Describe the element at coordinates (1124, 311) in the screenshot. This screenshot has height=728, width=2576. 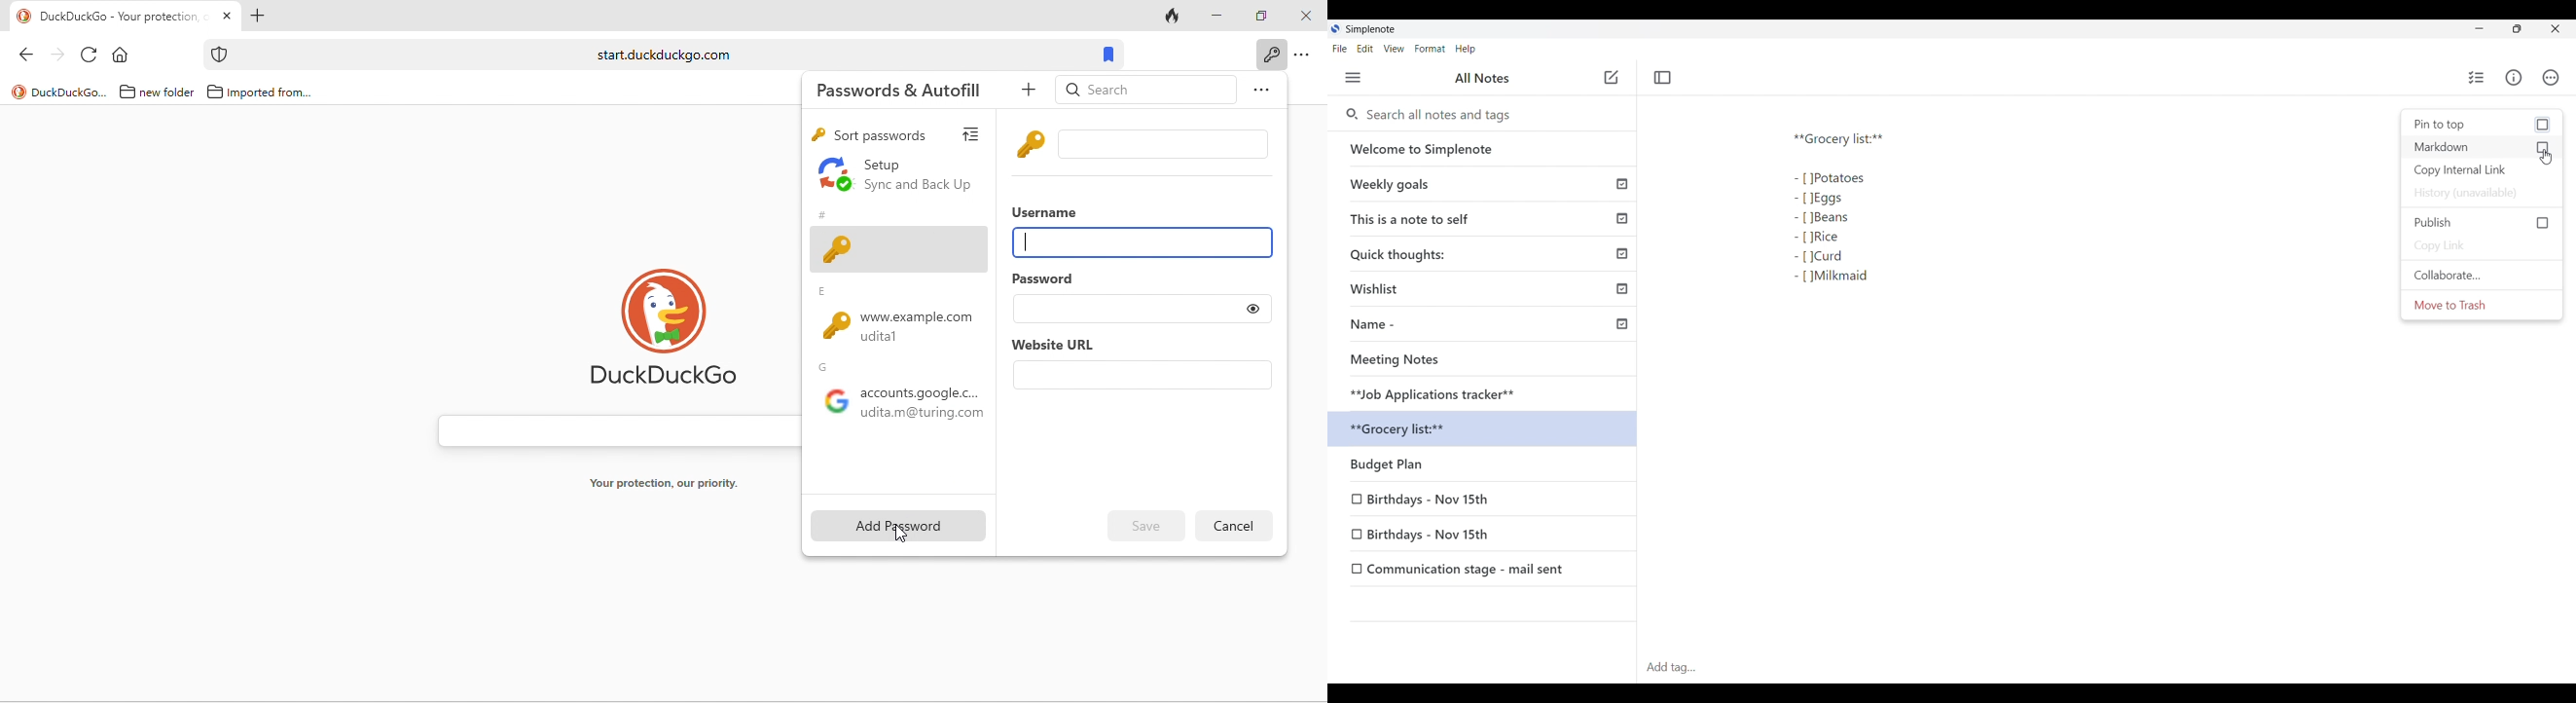
I see `password input box` at that location.